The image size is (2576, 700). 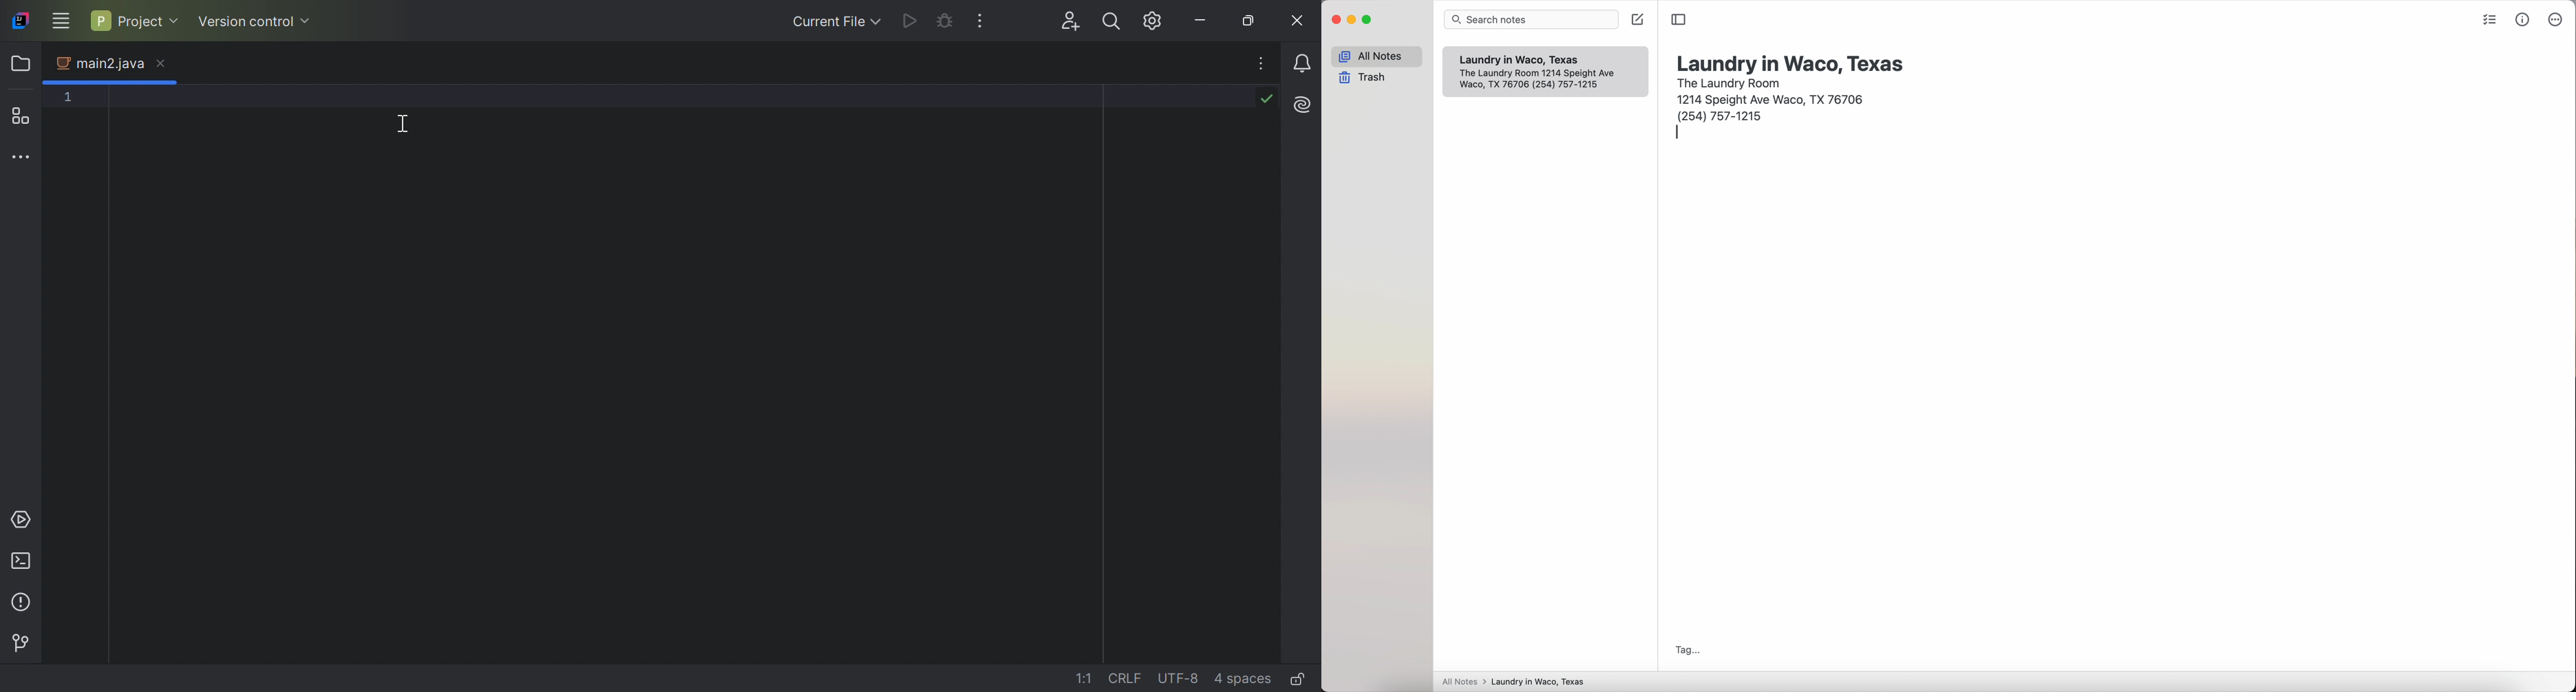 I want to click on No problems found, so click(x=1268, y=101).